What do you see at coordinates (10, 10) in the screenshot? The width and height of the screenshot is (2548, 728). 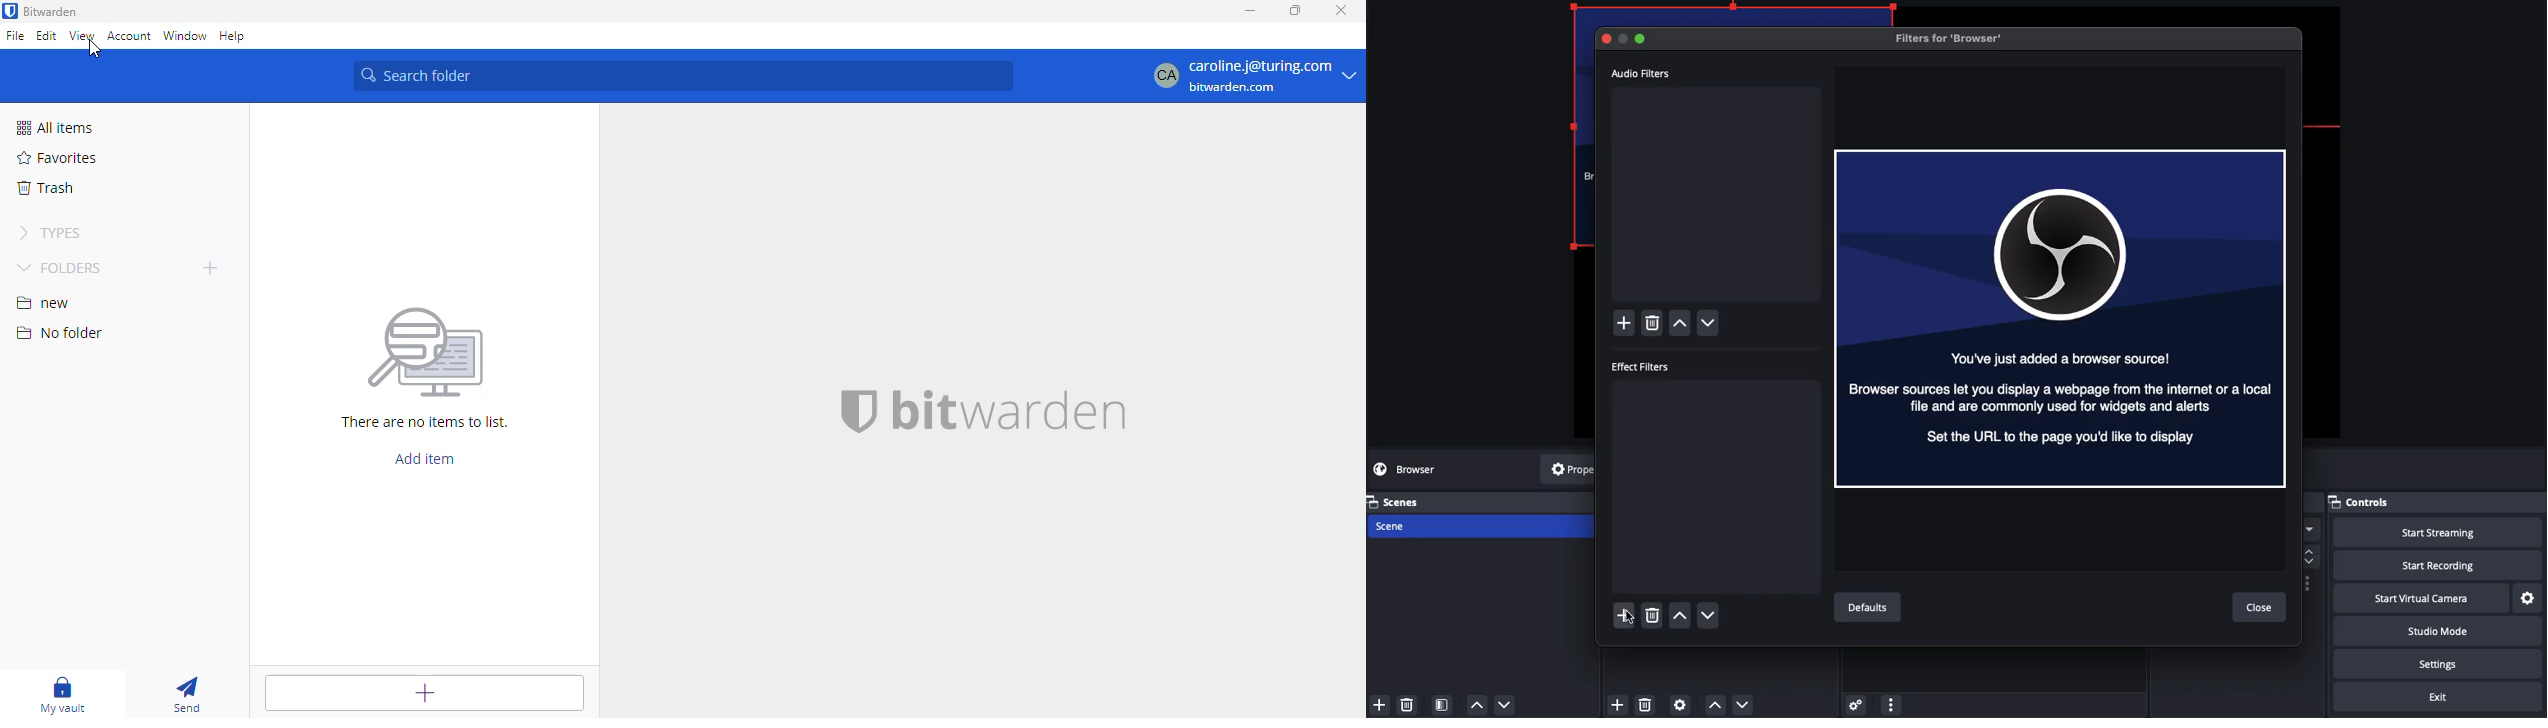 I see `logo` at bounding box center [10, 10].